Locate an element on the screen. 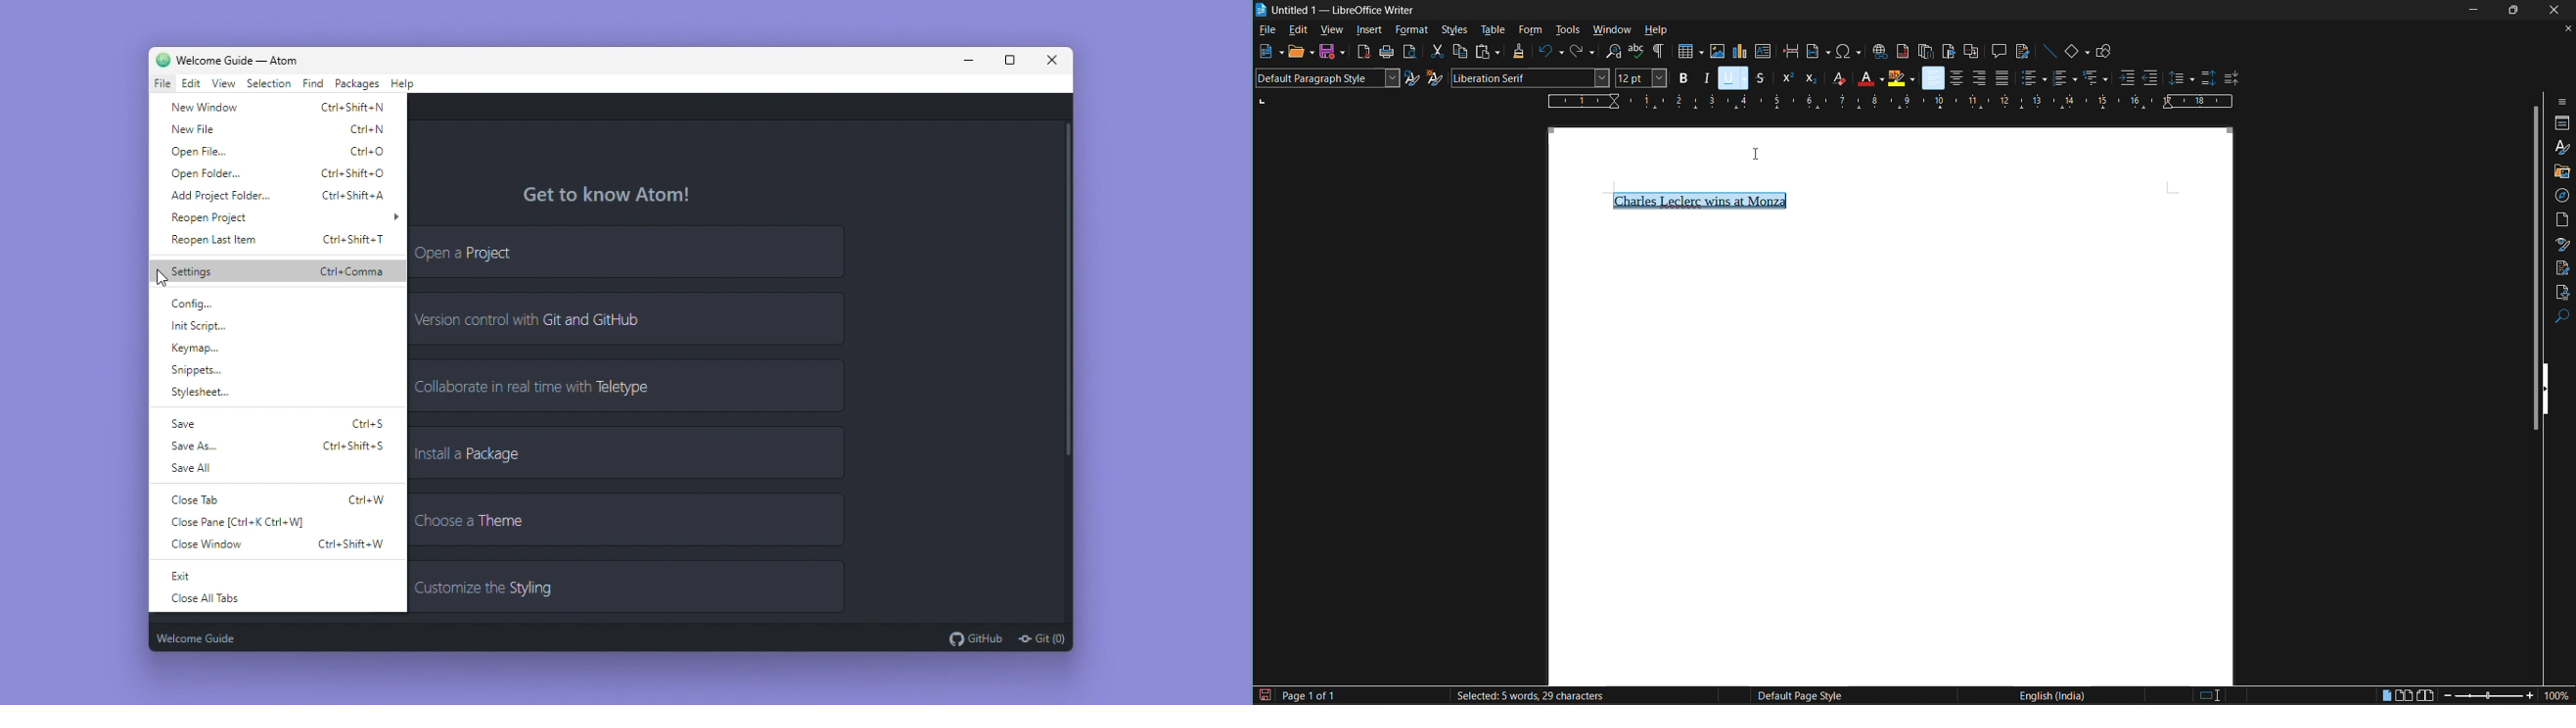 The height and width of the screenshot is (728, 2576). show draw functions is located at coordinates (2106, 52).